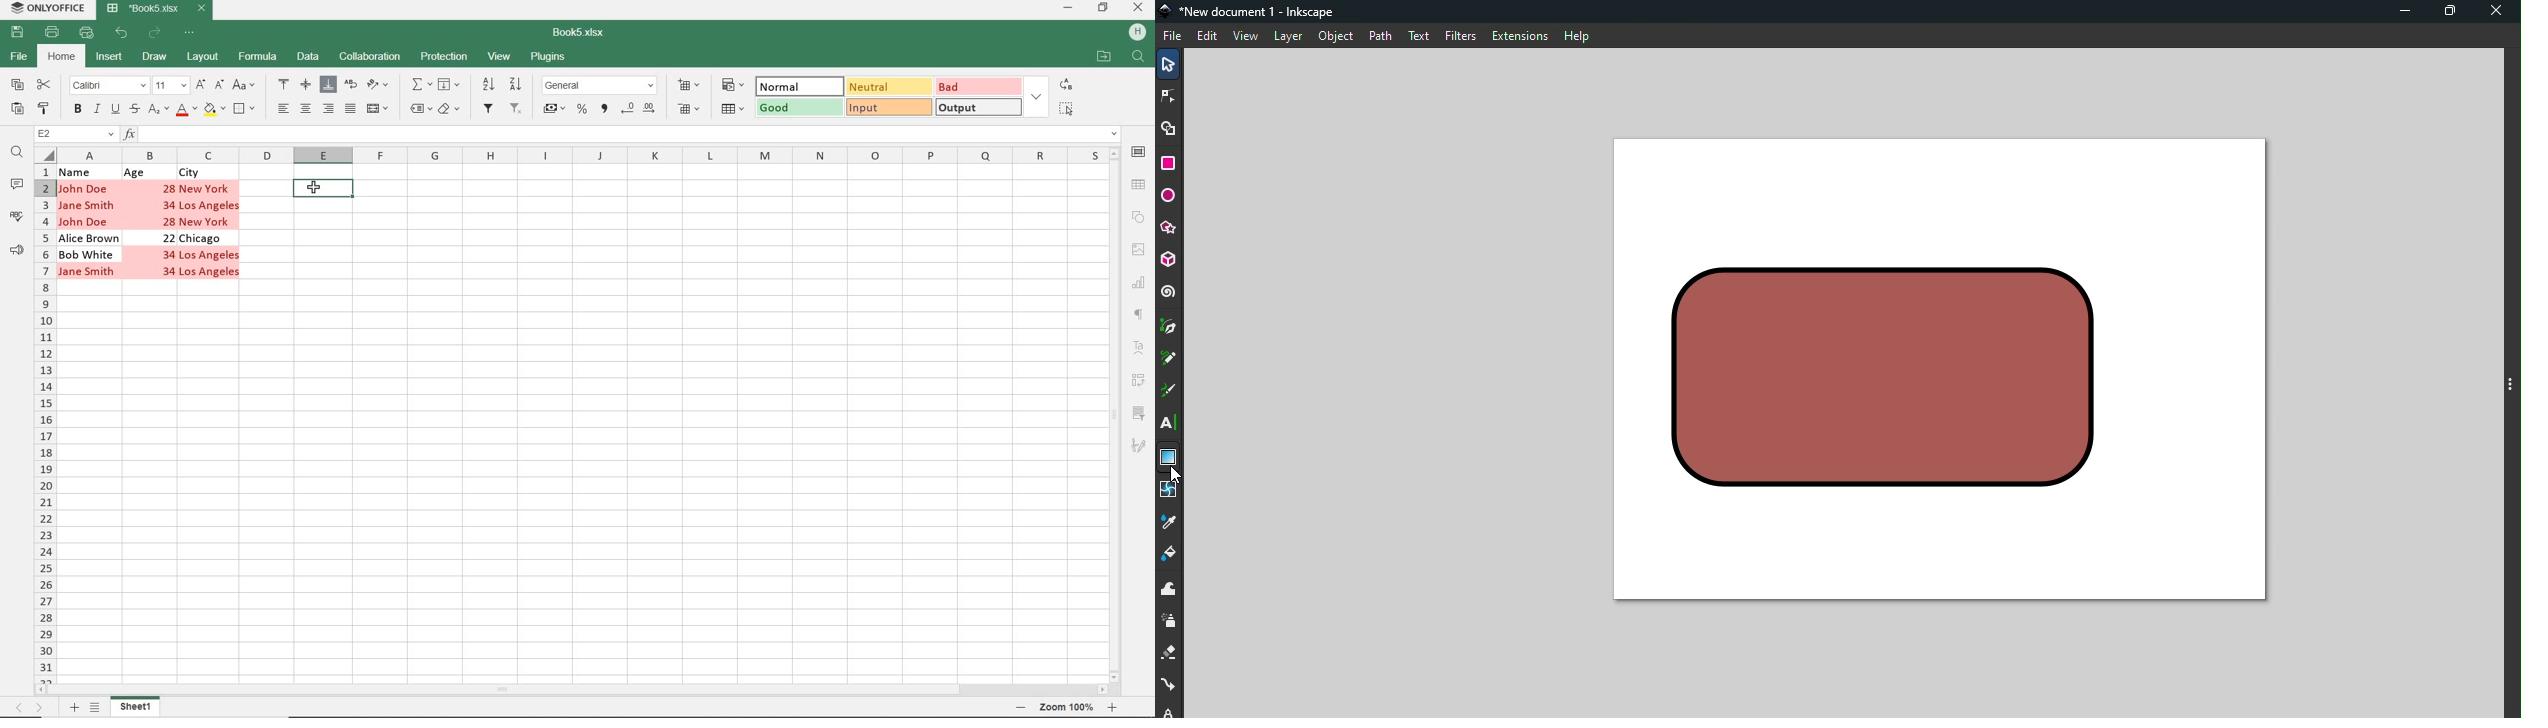 The image size is (2548, 728). I want to click on SCROLLBAR, so click(569, 690).